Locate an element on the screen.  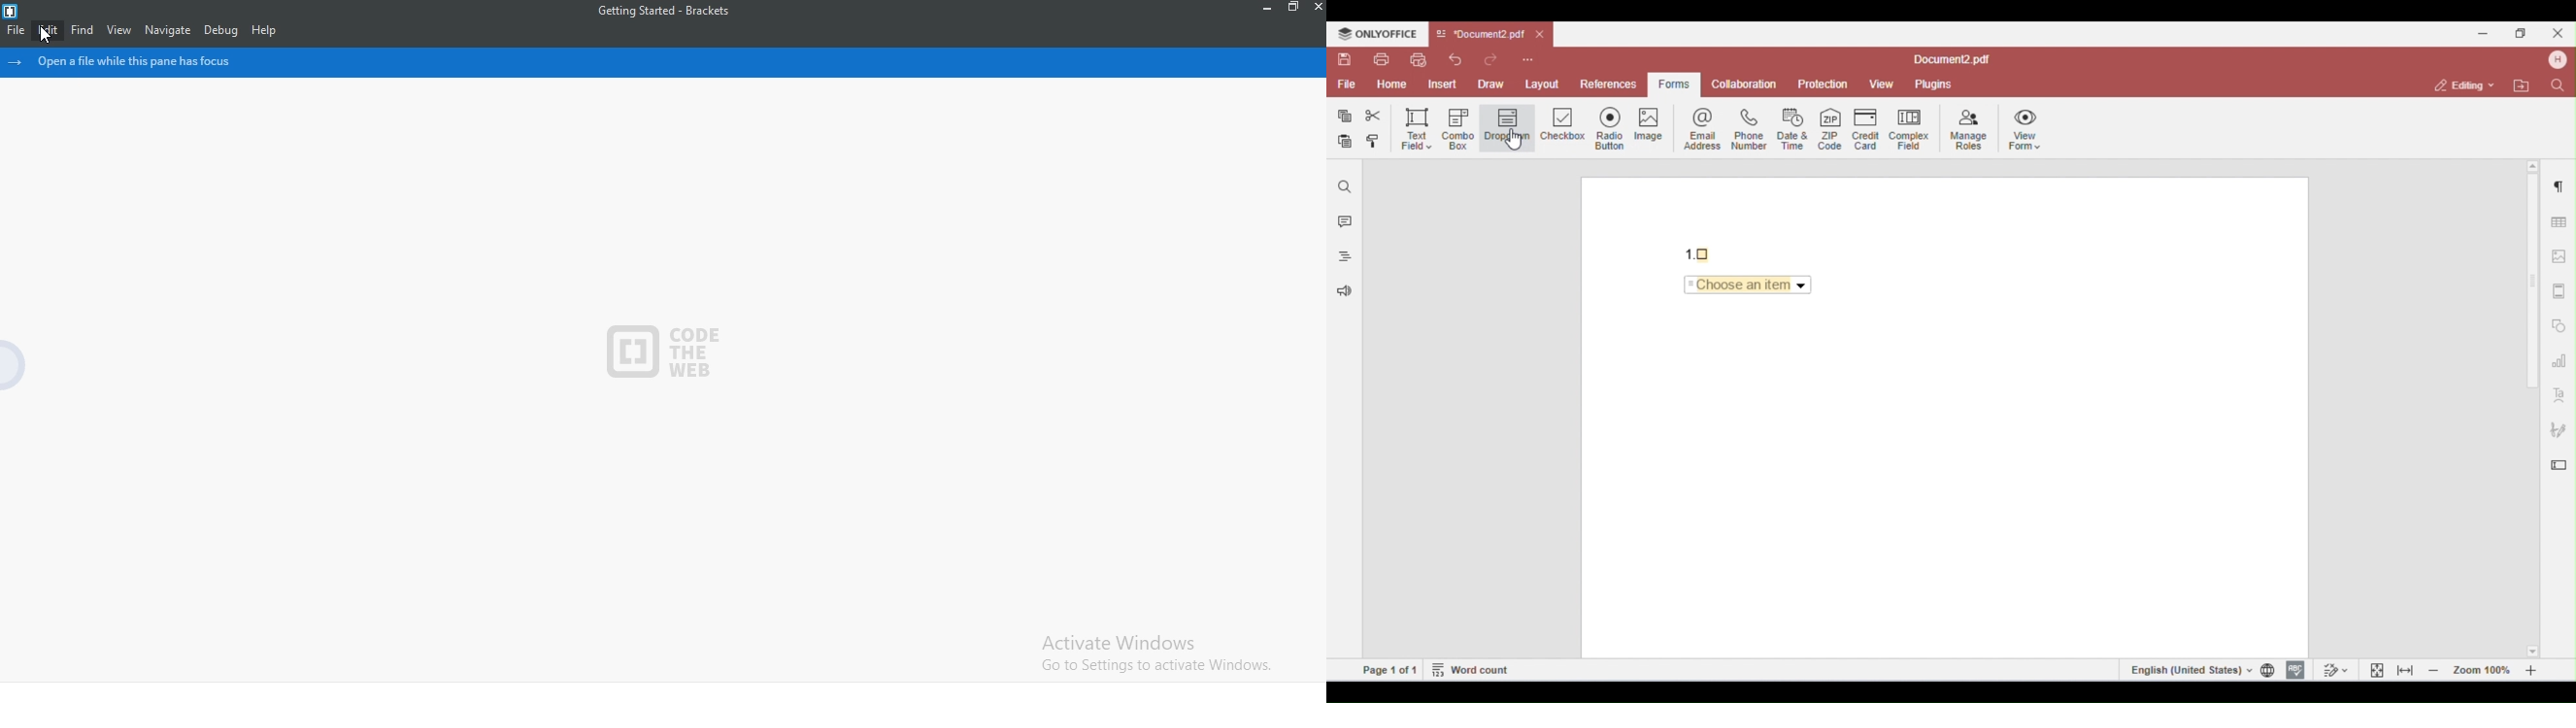
find is located at coordinates (83, 29).